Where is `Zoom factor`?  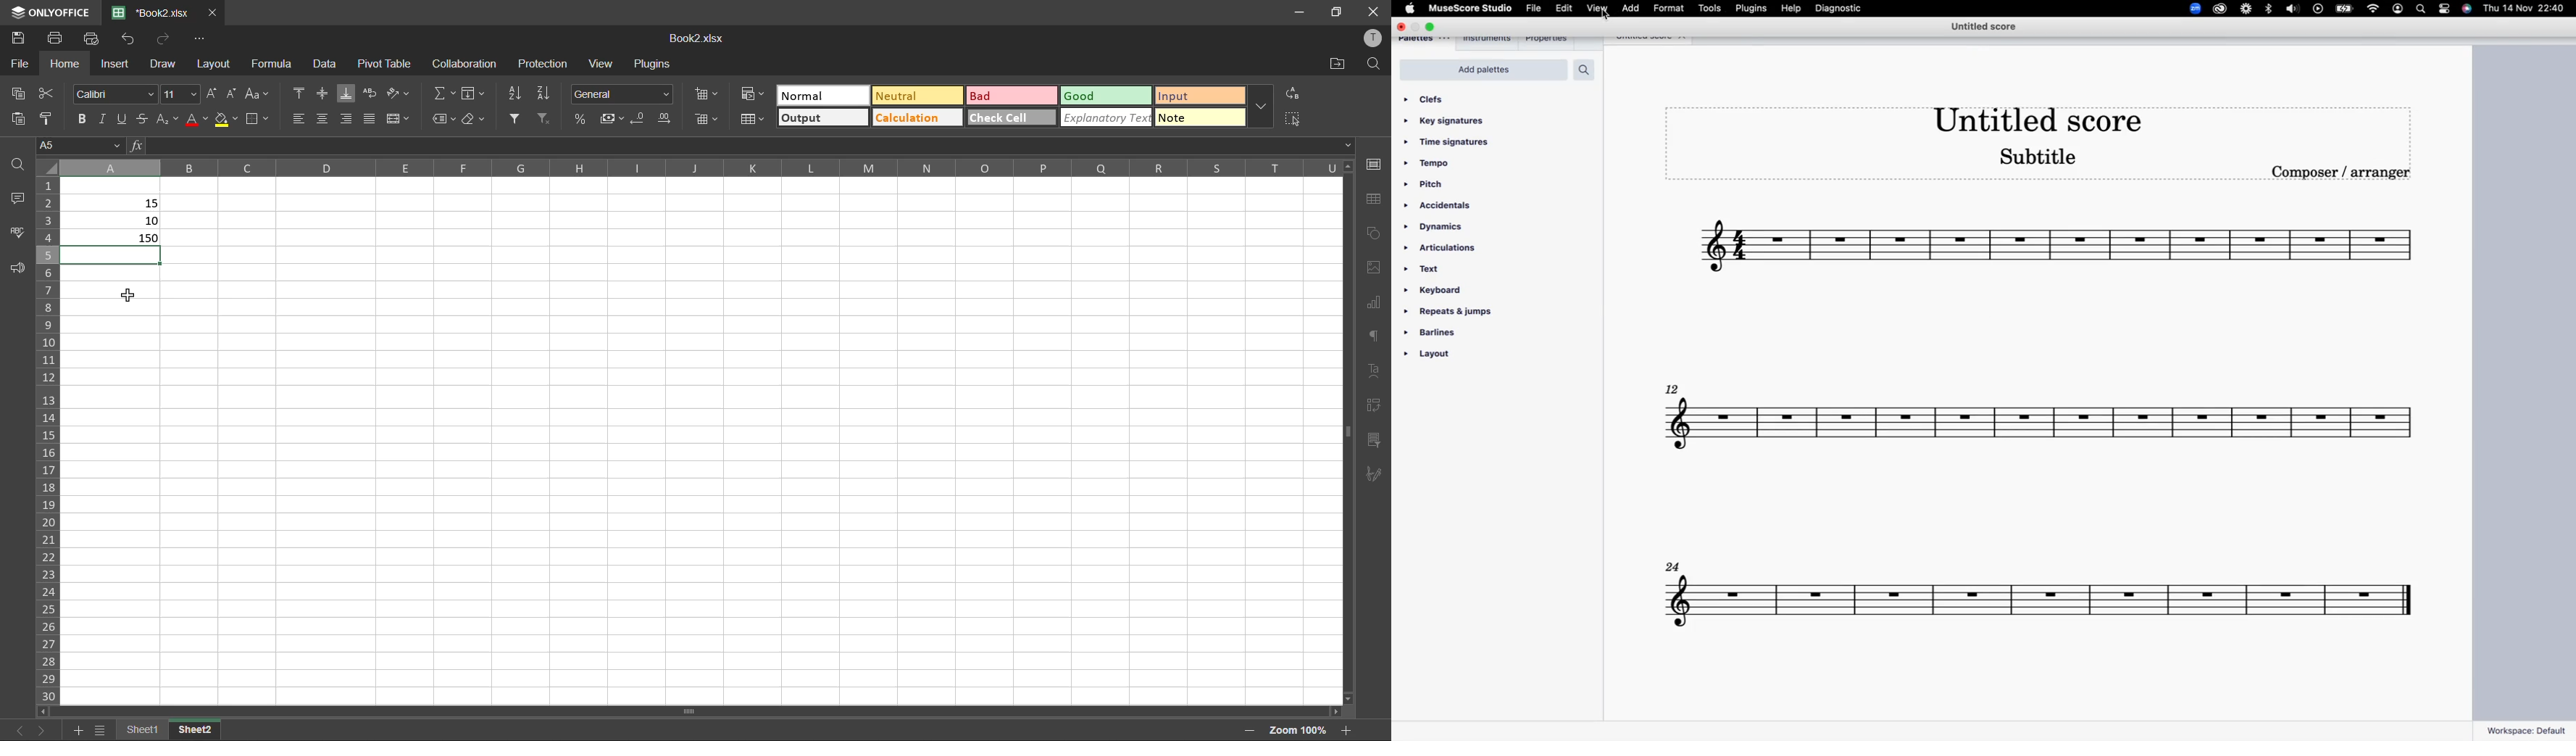 Zoom factor is located at coordinates (1297, 729).